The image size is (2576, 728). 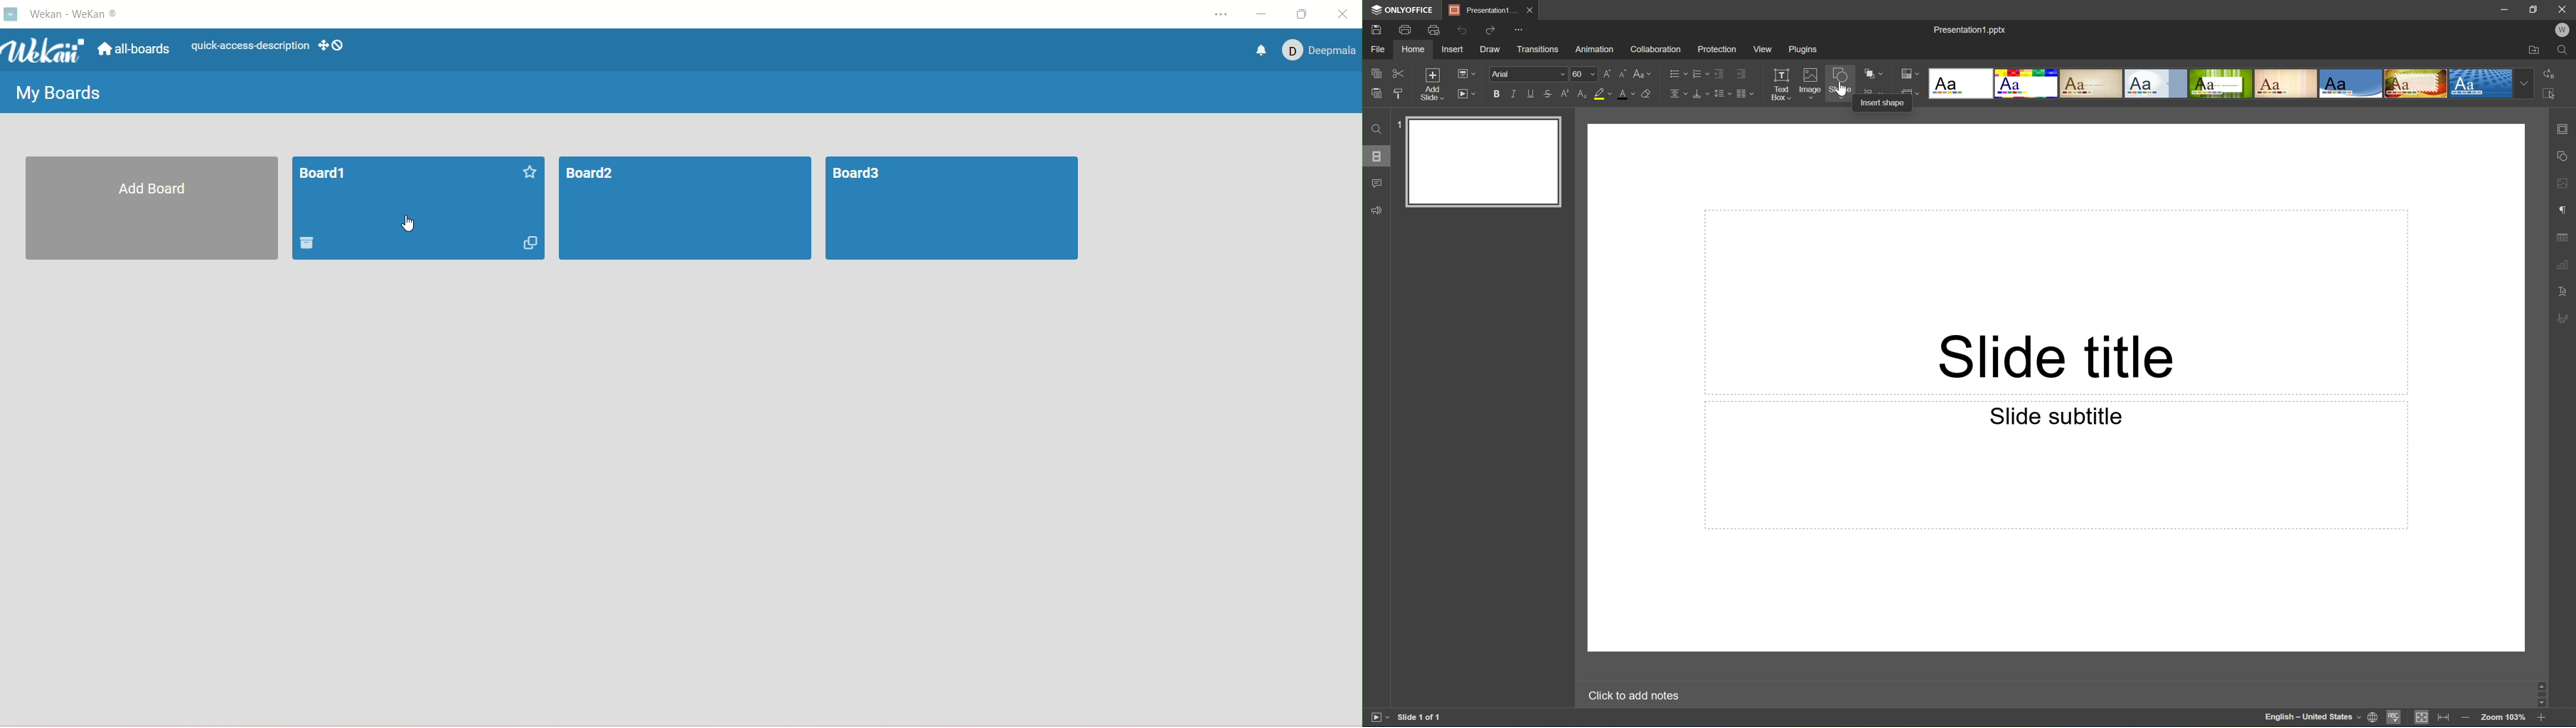 I want to click on ONLYOFFICE, so click(x=1404, y=10).